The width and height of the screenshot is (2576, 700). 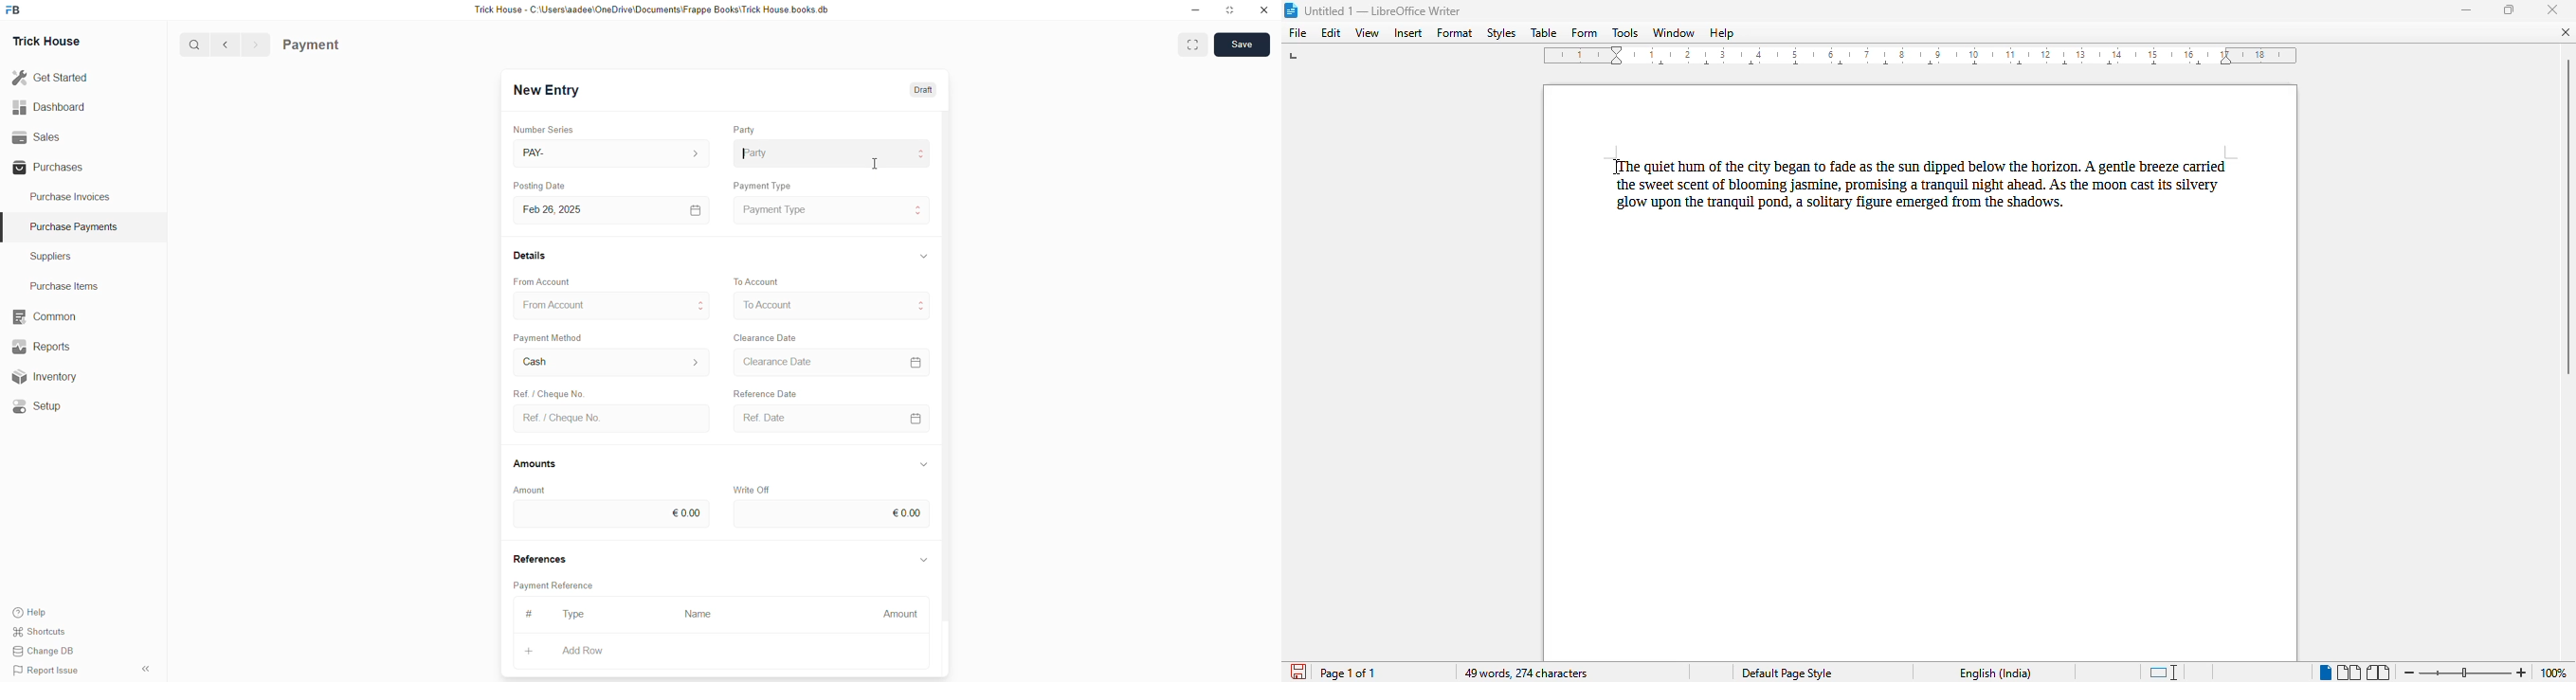 I want to click on close document, so click(x=2566, y=32).